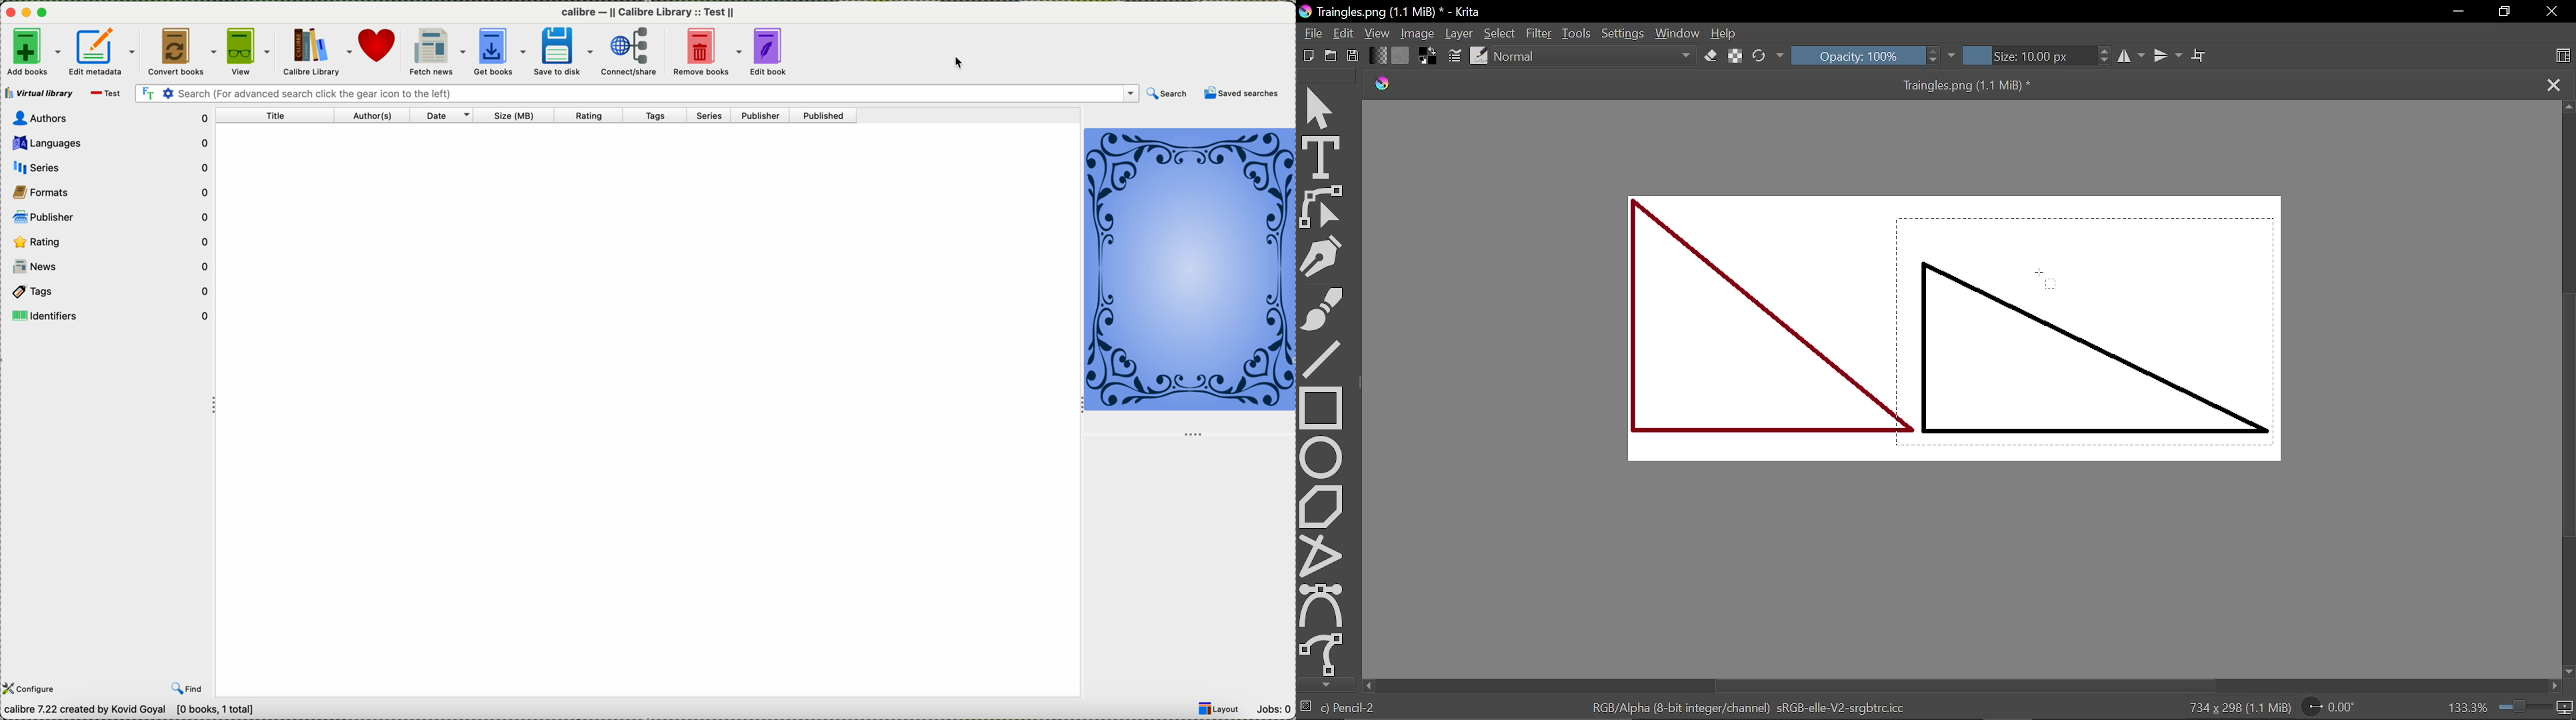  What do you see at coordinates (528, 116) in the screenshot?
I see `size` at bounding box center [528, 116].